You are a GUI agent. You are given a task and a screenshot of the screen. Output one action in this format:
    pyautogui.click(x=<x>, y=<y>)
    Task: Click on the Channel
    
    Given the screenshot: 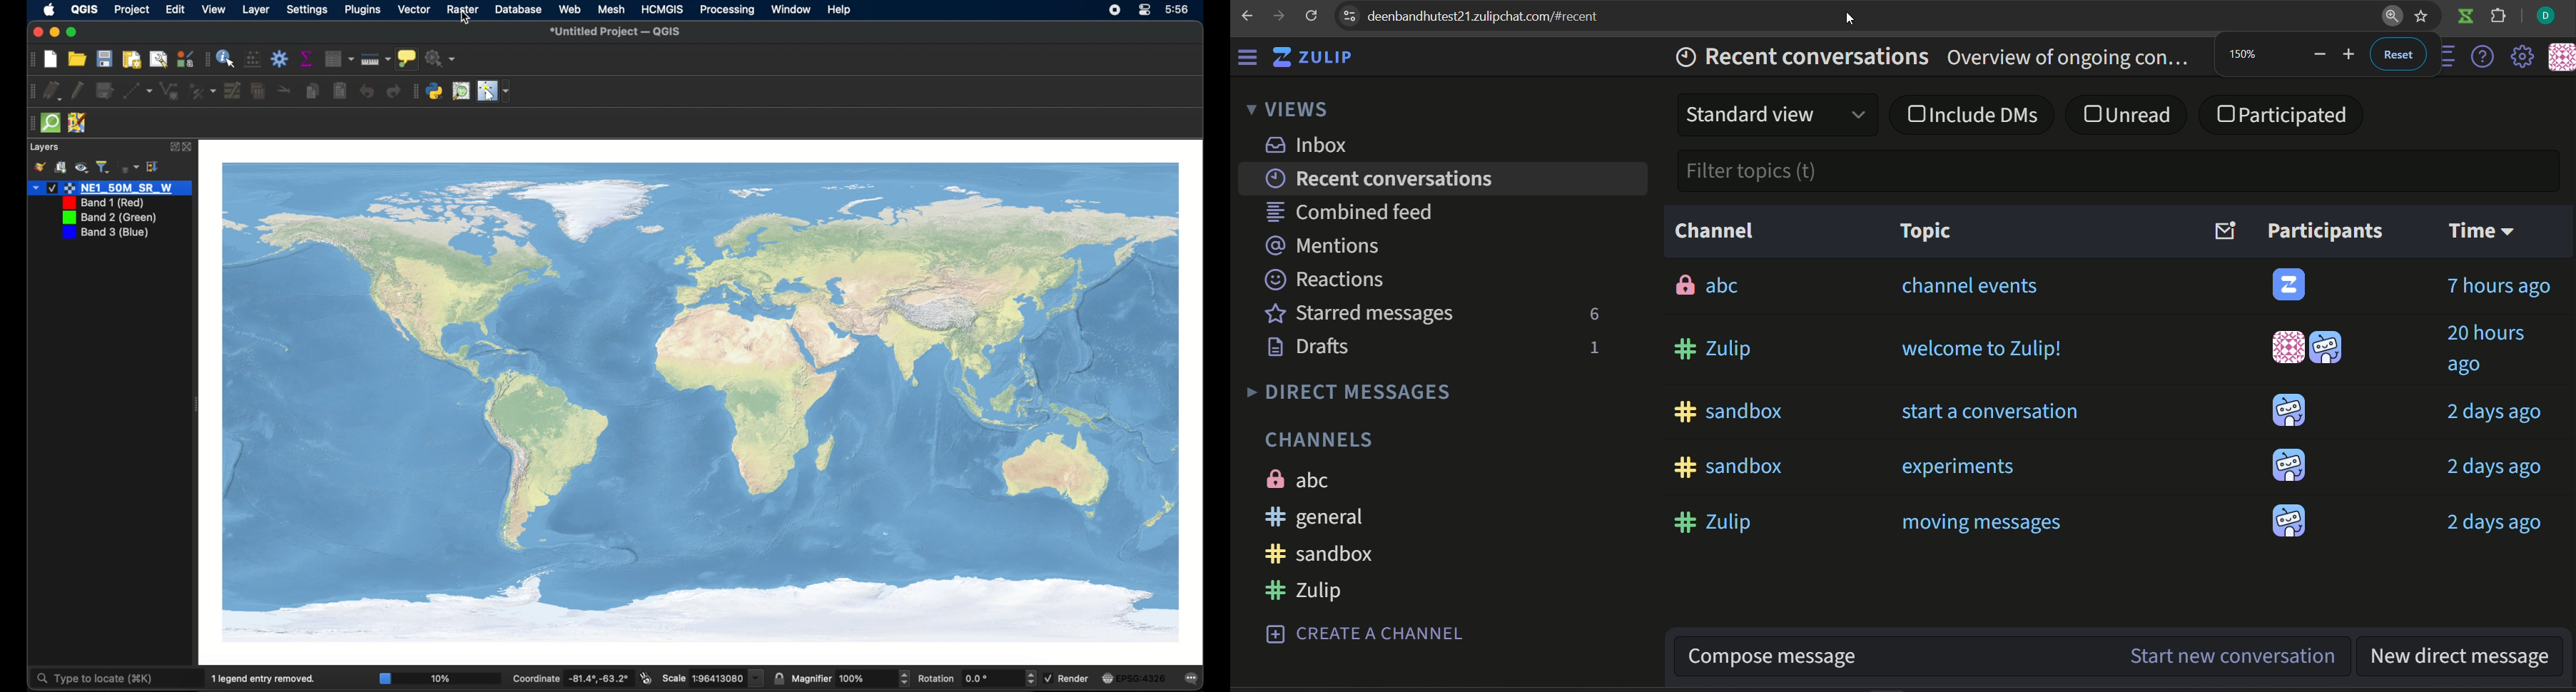 What is the action you would take?
    pyautogui.click(x=1715, y=230)
    